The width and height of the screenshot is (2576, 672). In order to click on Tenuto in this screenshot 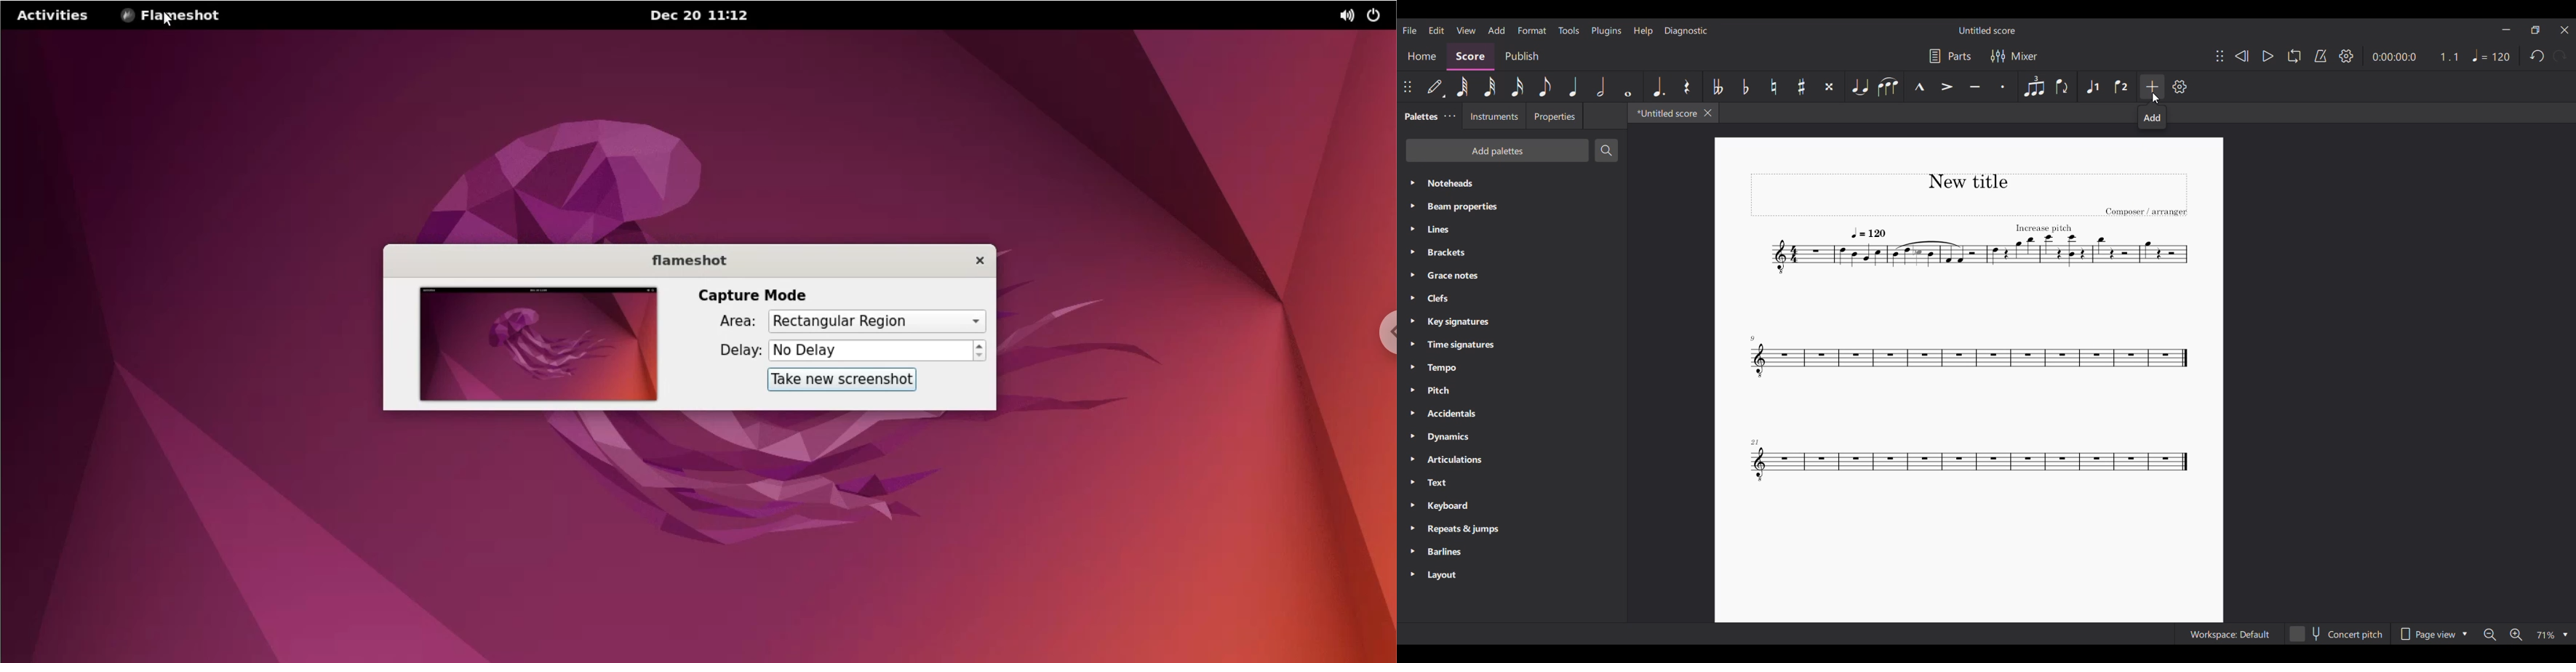, I will do `click(1975, 87)`.